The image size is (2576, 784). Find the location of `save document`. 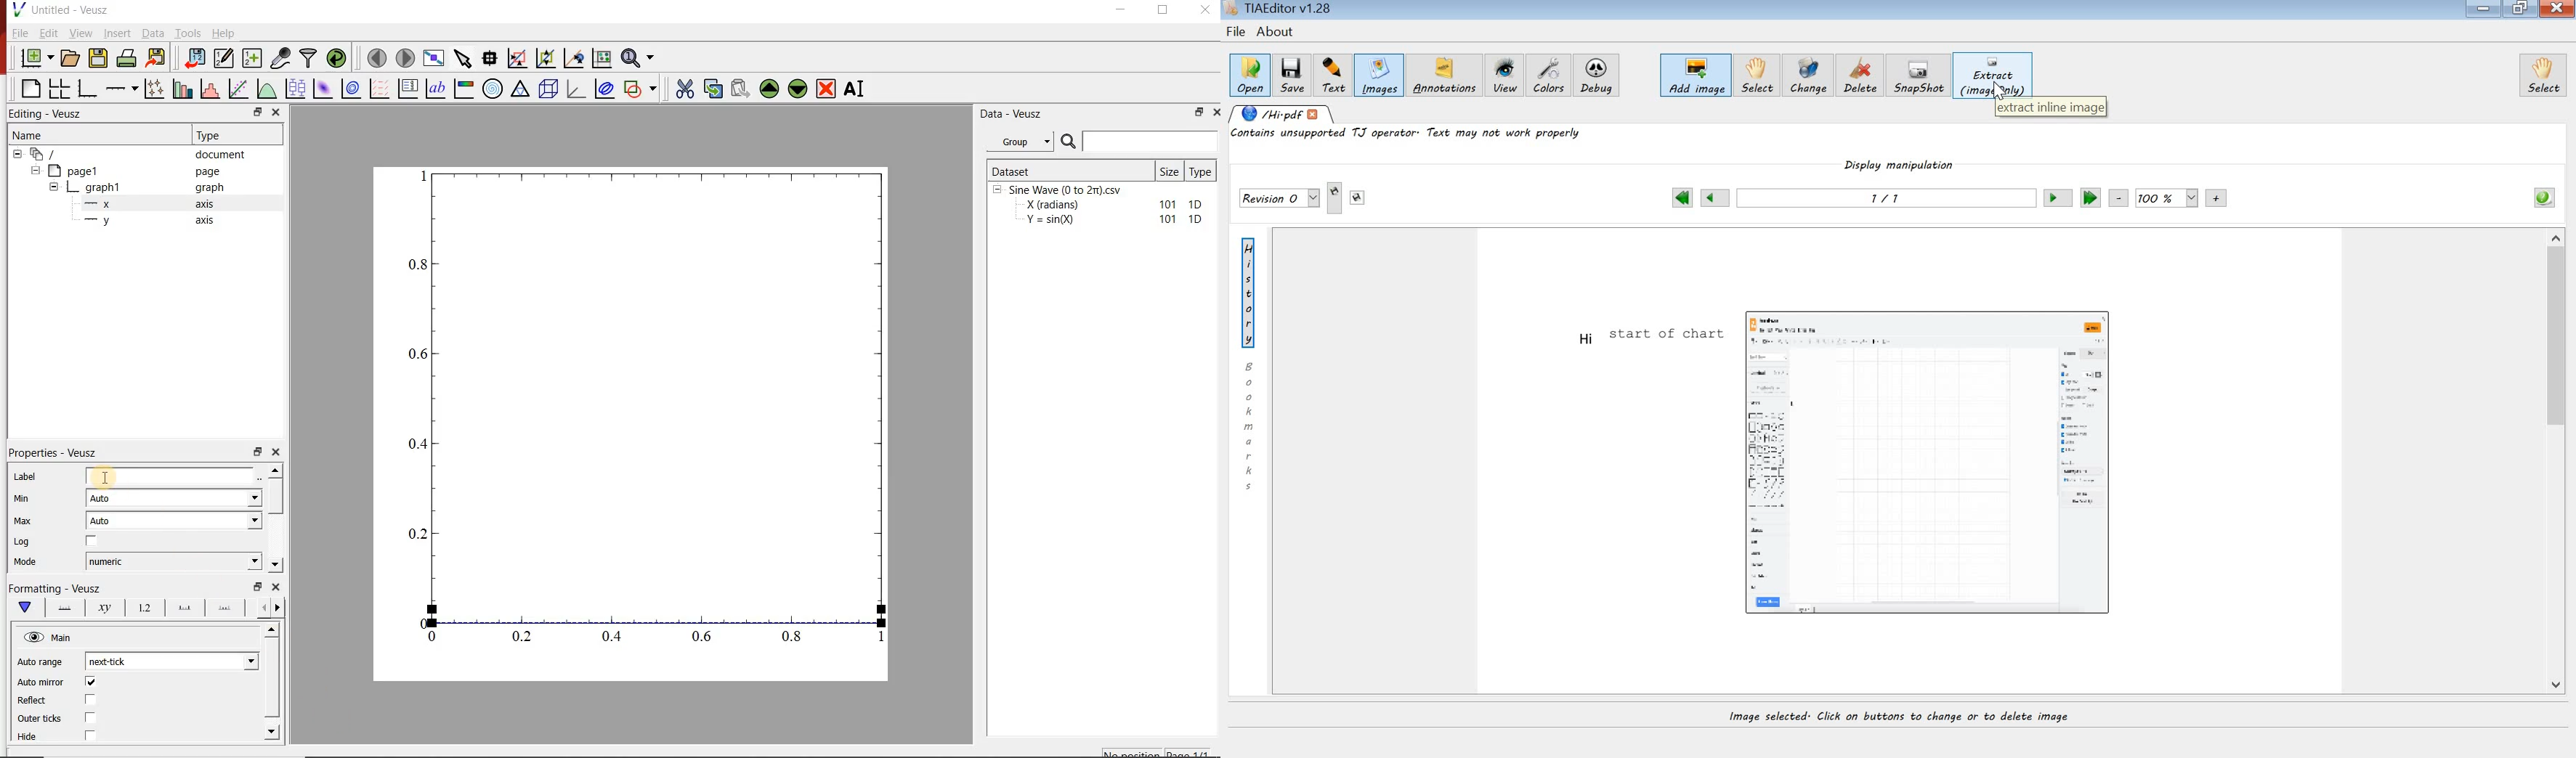

save document is located at coordinates (98, 59).